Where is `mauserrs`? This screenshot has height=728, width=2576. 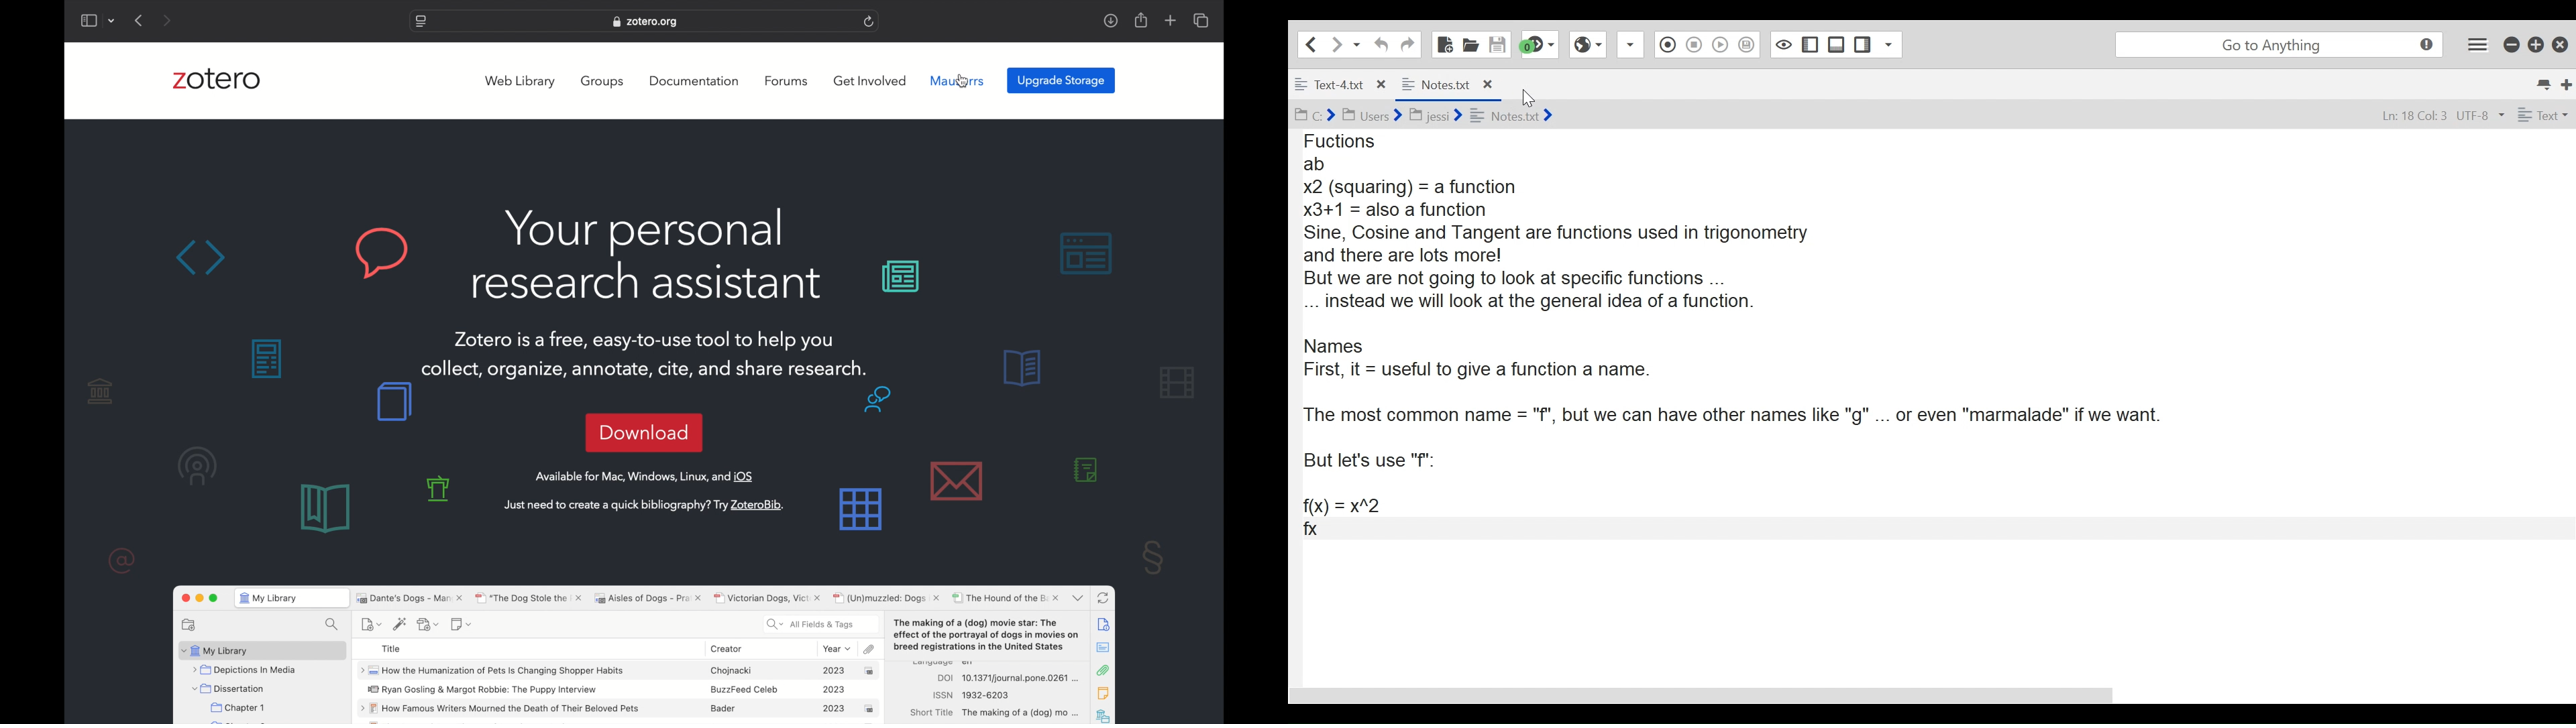
mauserrs is located at coordinates (957, 81).